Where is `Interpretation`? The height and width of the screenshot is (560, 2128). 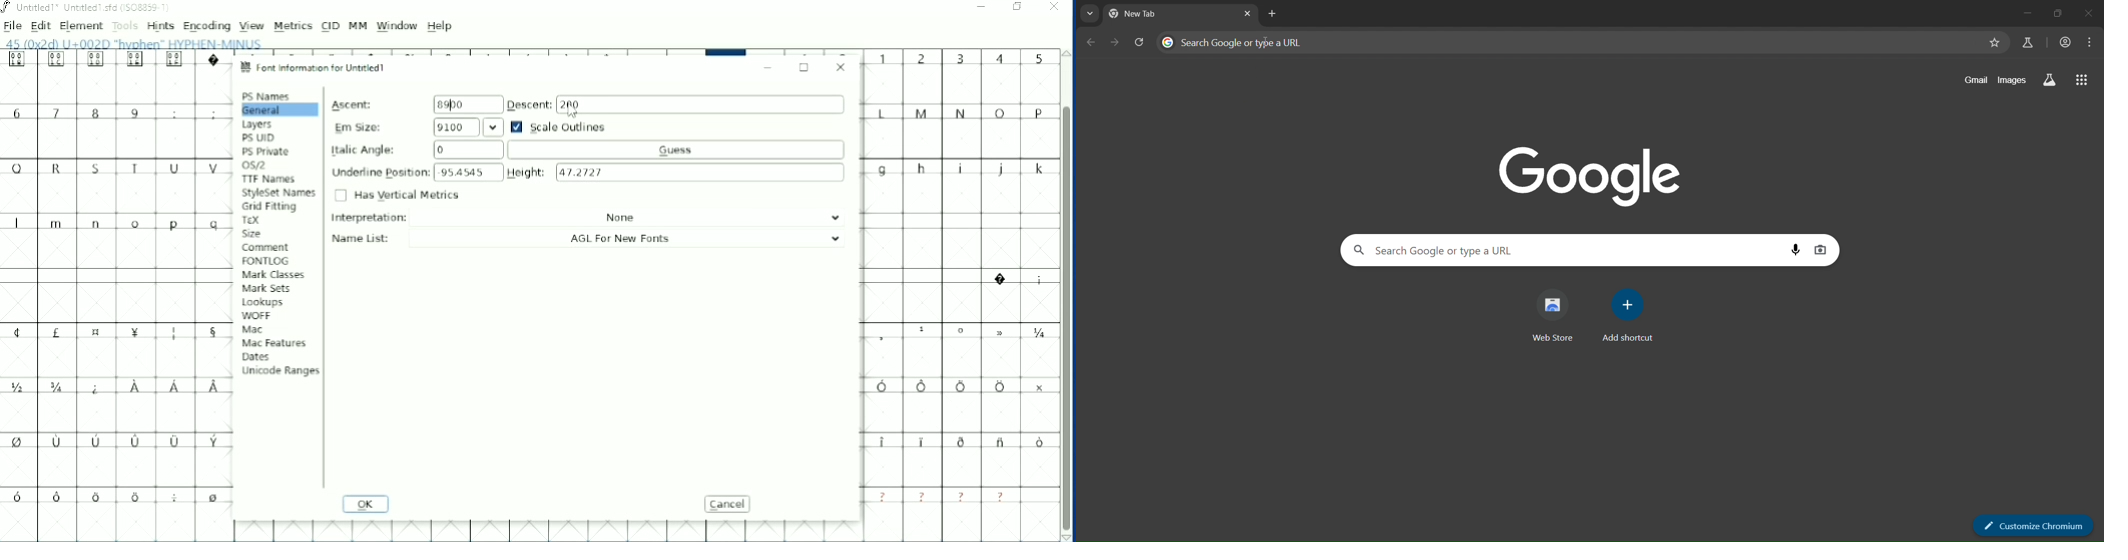
Interpretation is located at coordinates (590, 218).